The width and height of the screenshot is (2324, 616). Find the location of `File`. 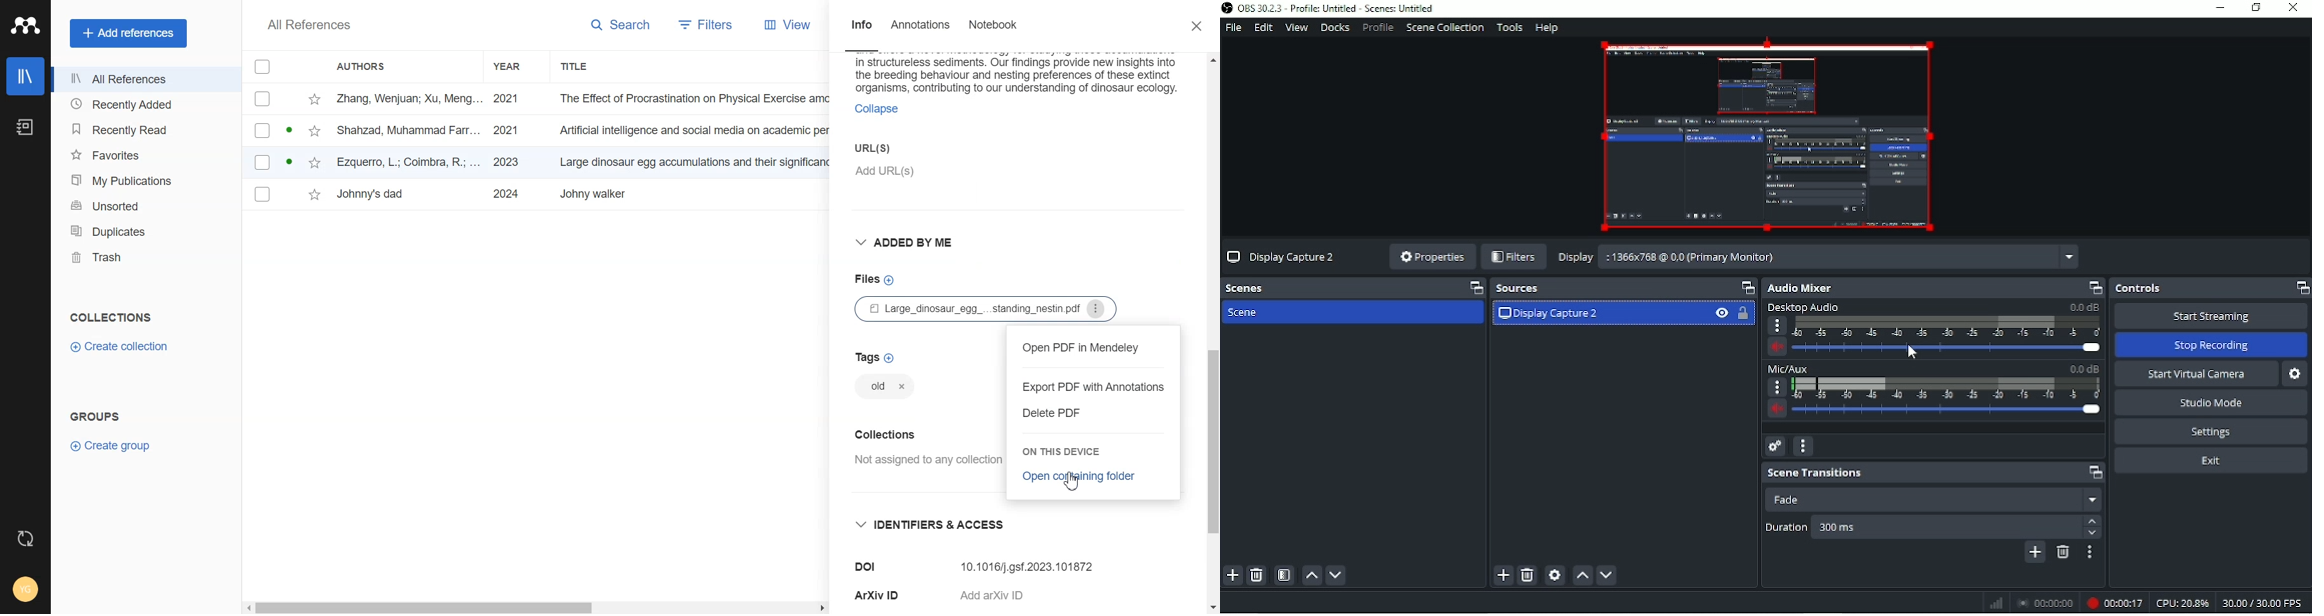

File is located at coordinates (1233, 27).